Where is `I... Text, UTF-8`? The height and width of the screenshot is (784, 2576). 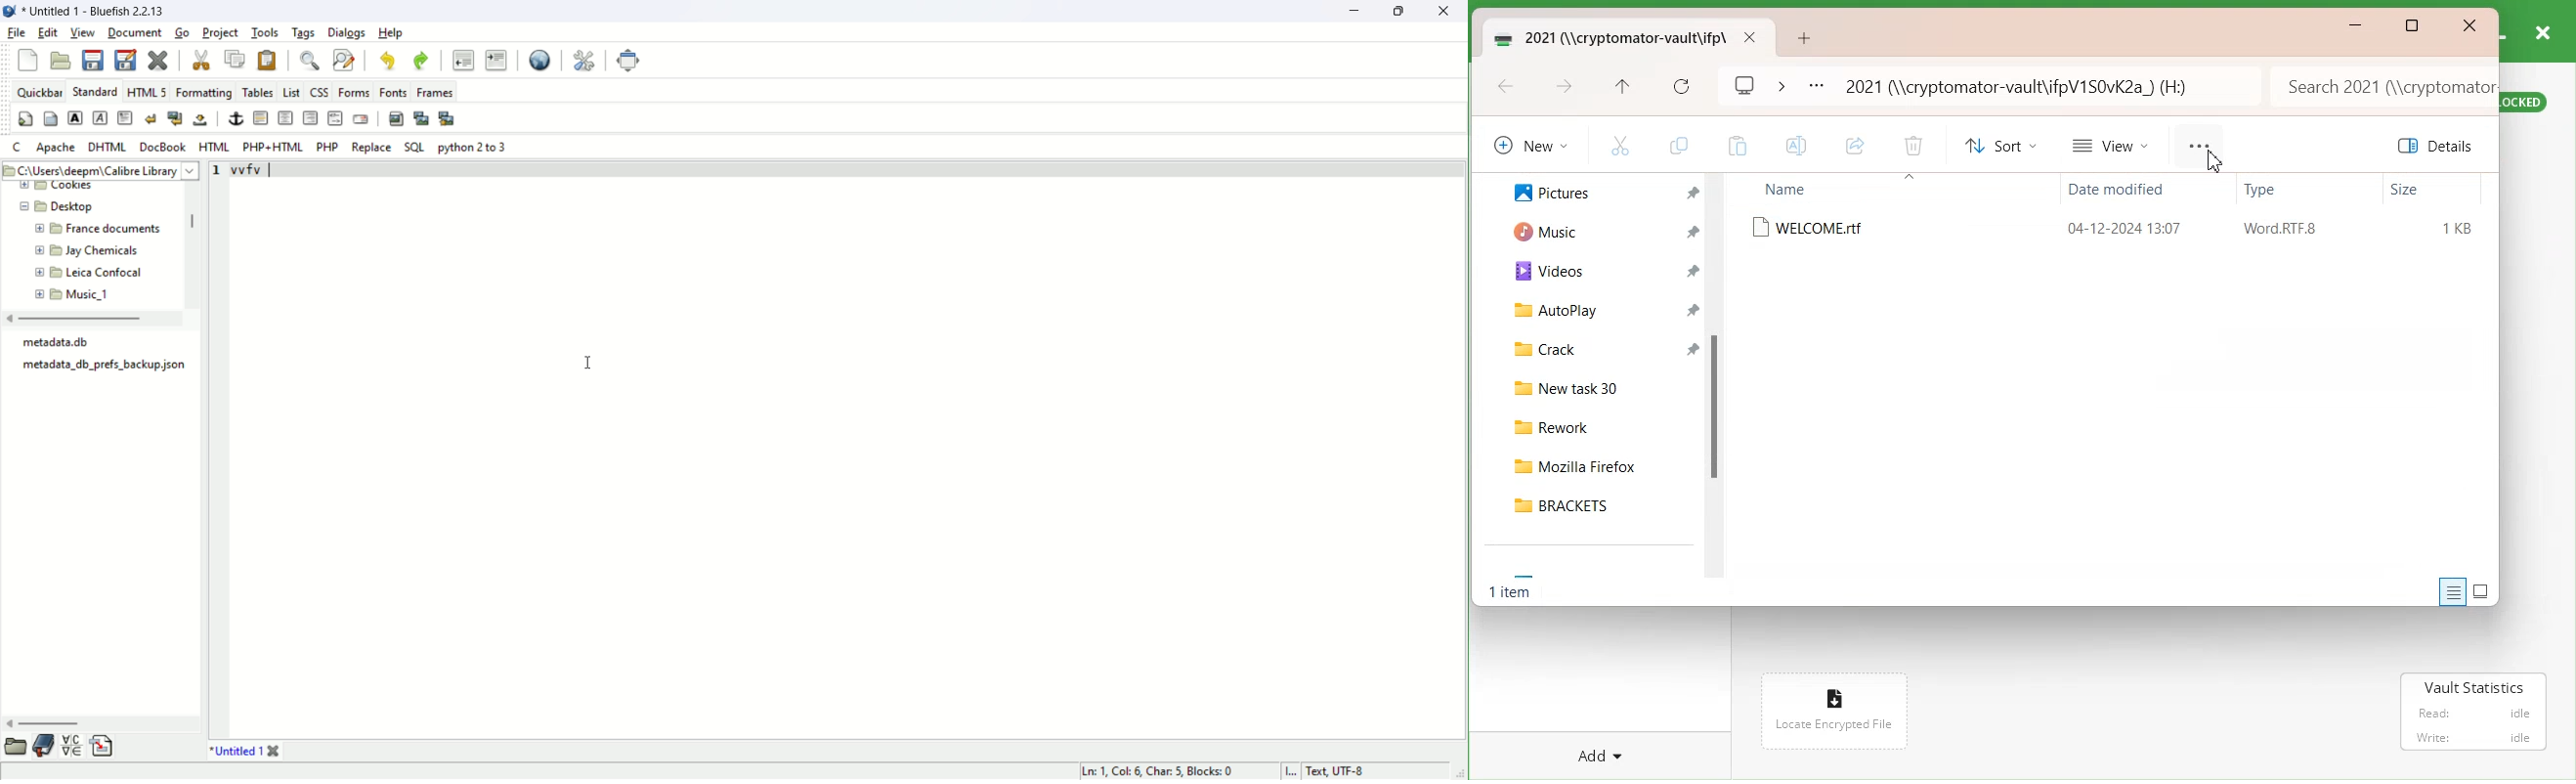 I... Text, UTF-8 is located at coordinates (1330, 771).